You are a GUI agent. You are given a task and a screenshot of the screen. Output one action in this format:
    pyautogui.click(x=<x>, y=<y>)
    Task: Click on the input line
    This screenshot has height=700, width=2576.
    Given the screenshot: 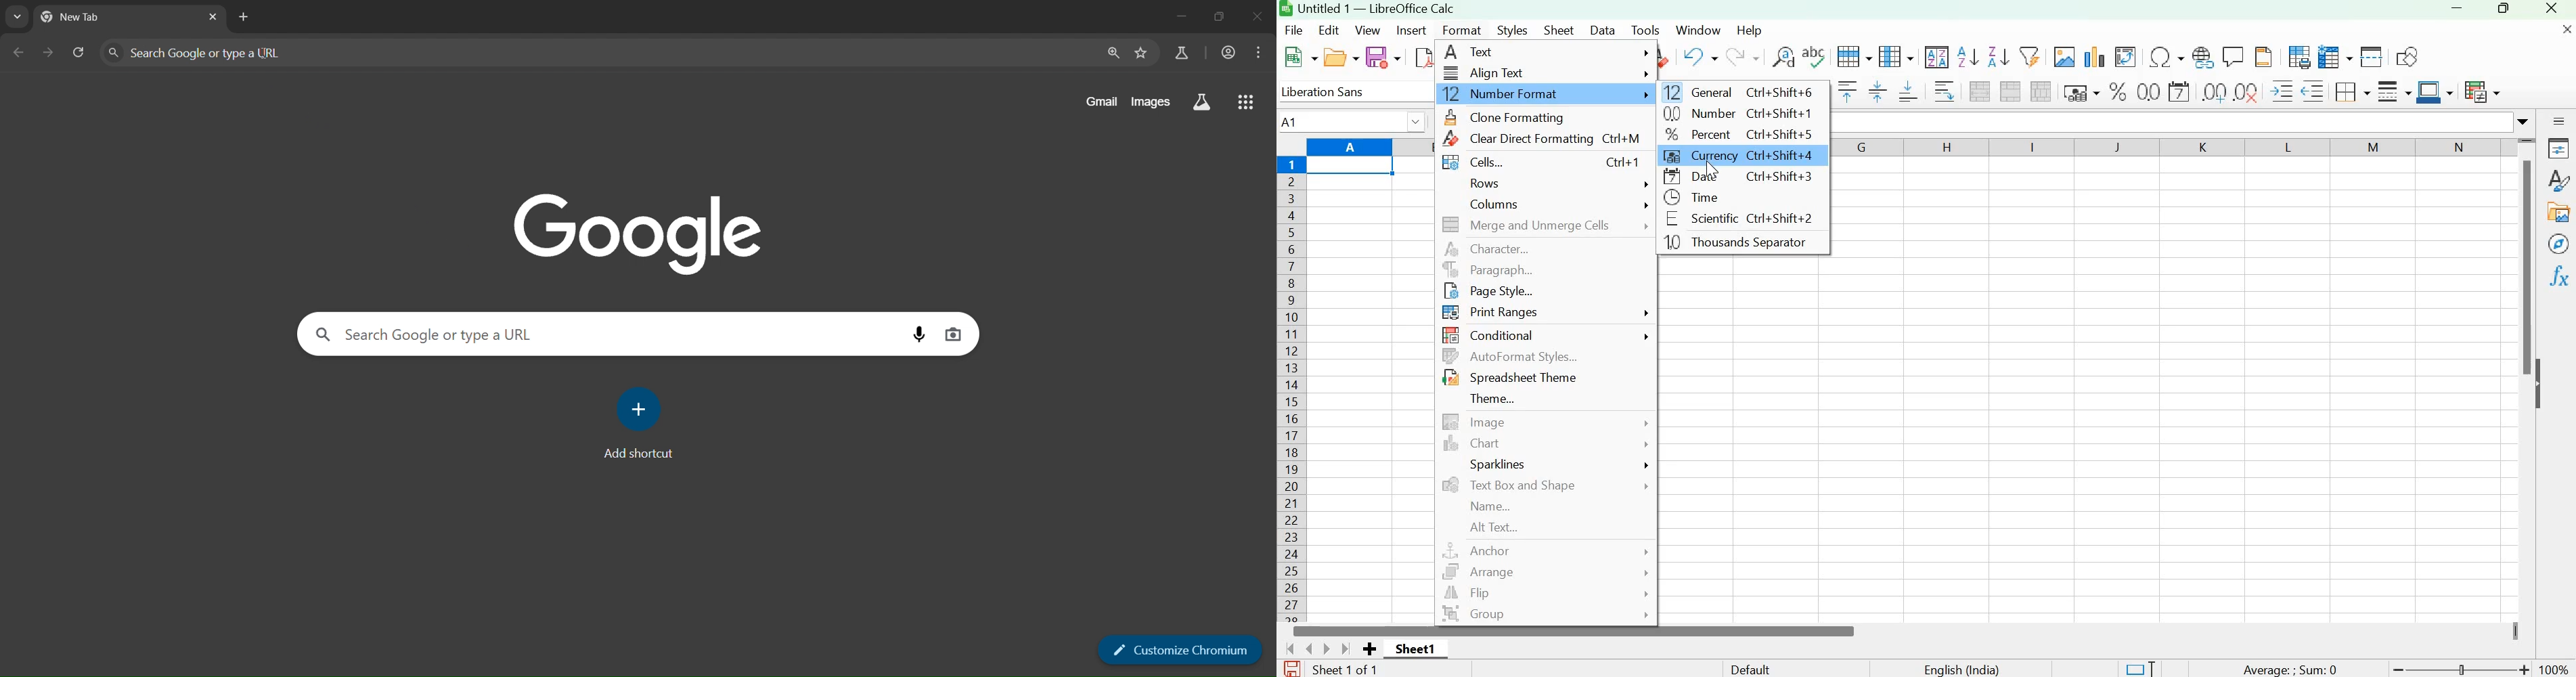 What is the action you would take?
    pyautogui.click(x=2171, y=122)
    